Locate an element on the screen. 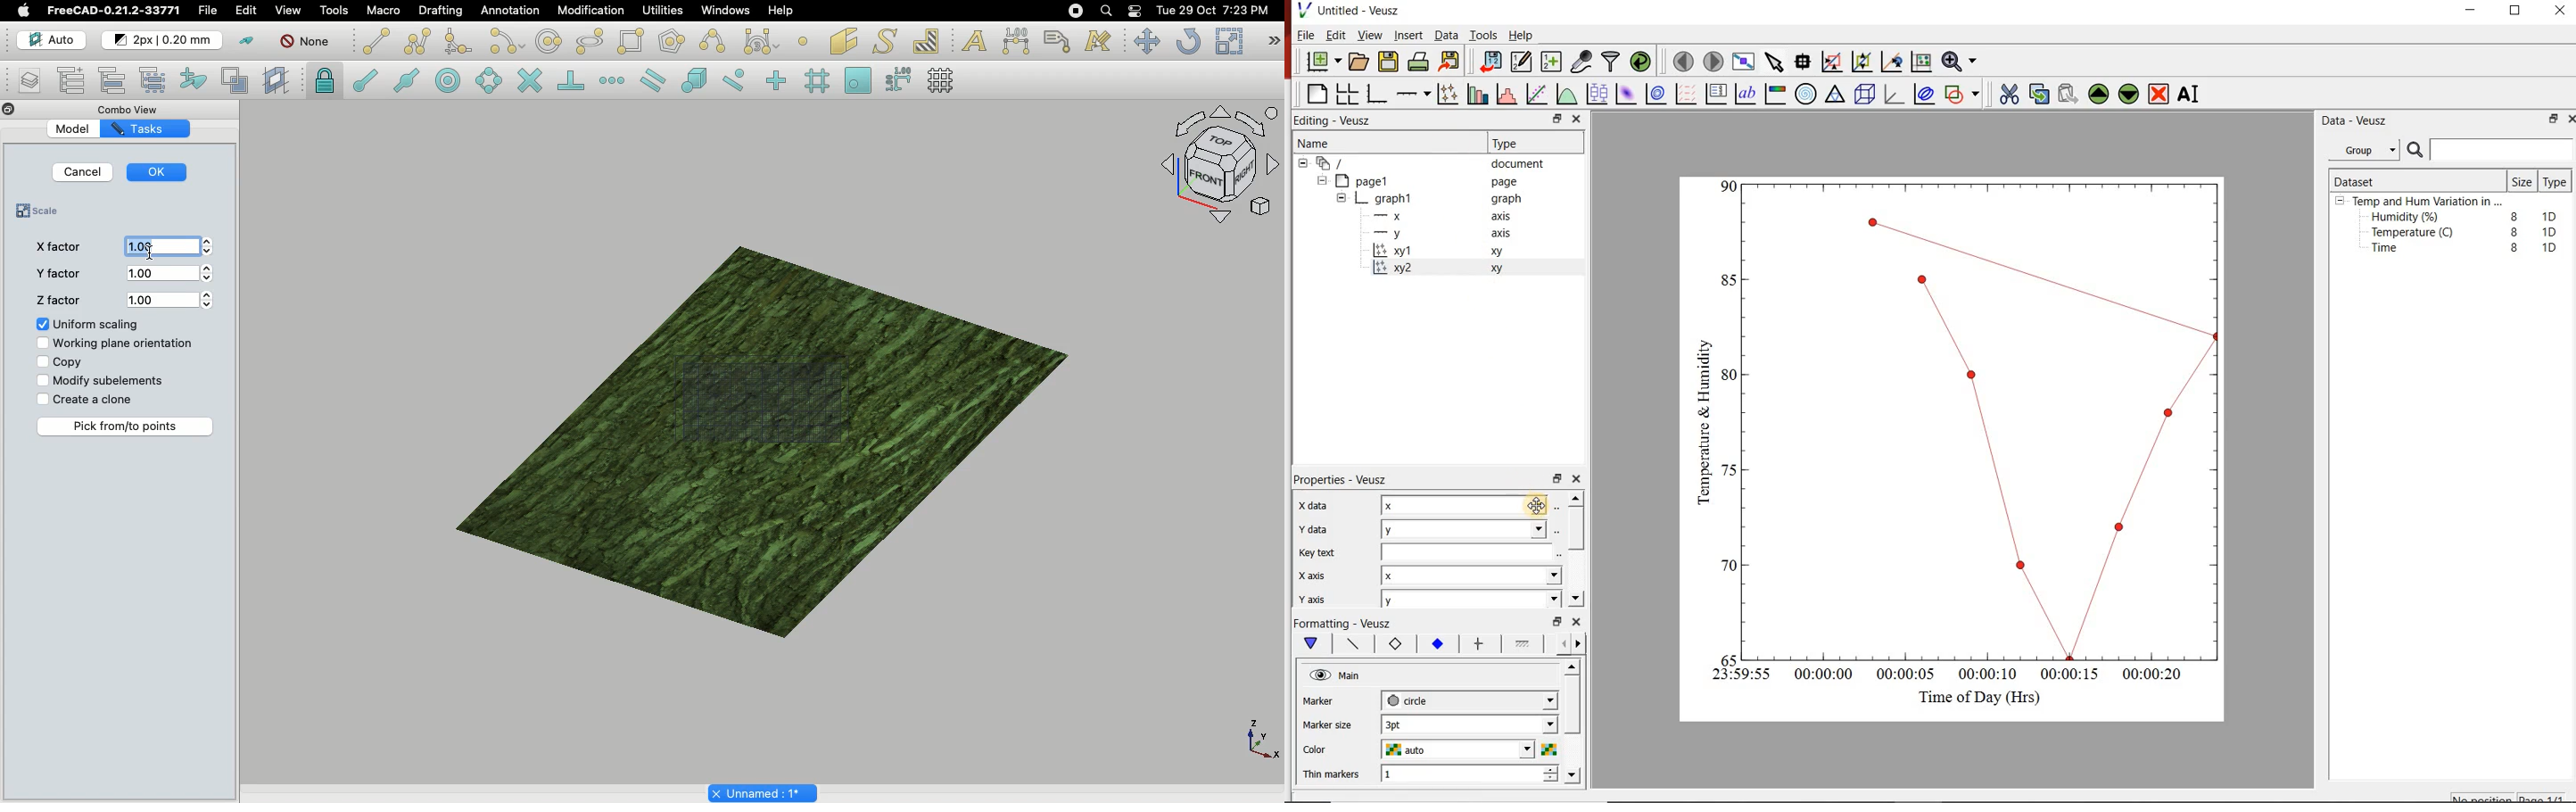 The image size is (2576, 812). Drafting is located at coordinates (442, 12).